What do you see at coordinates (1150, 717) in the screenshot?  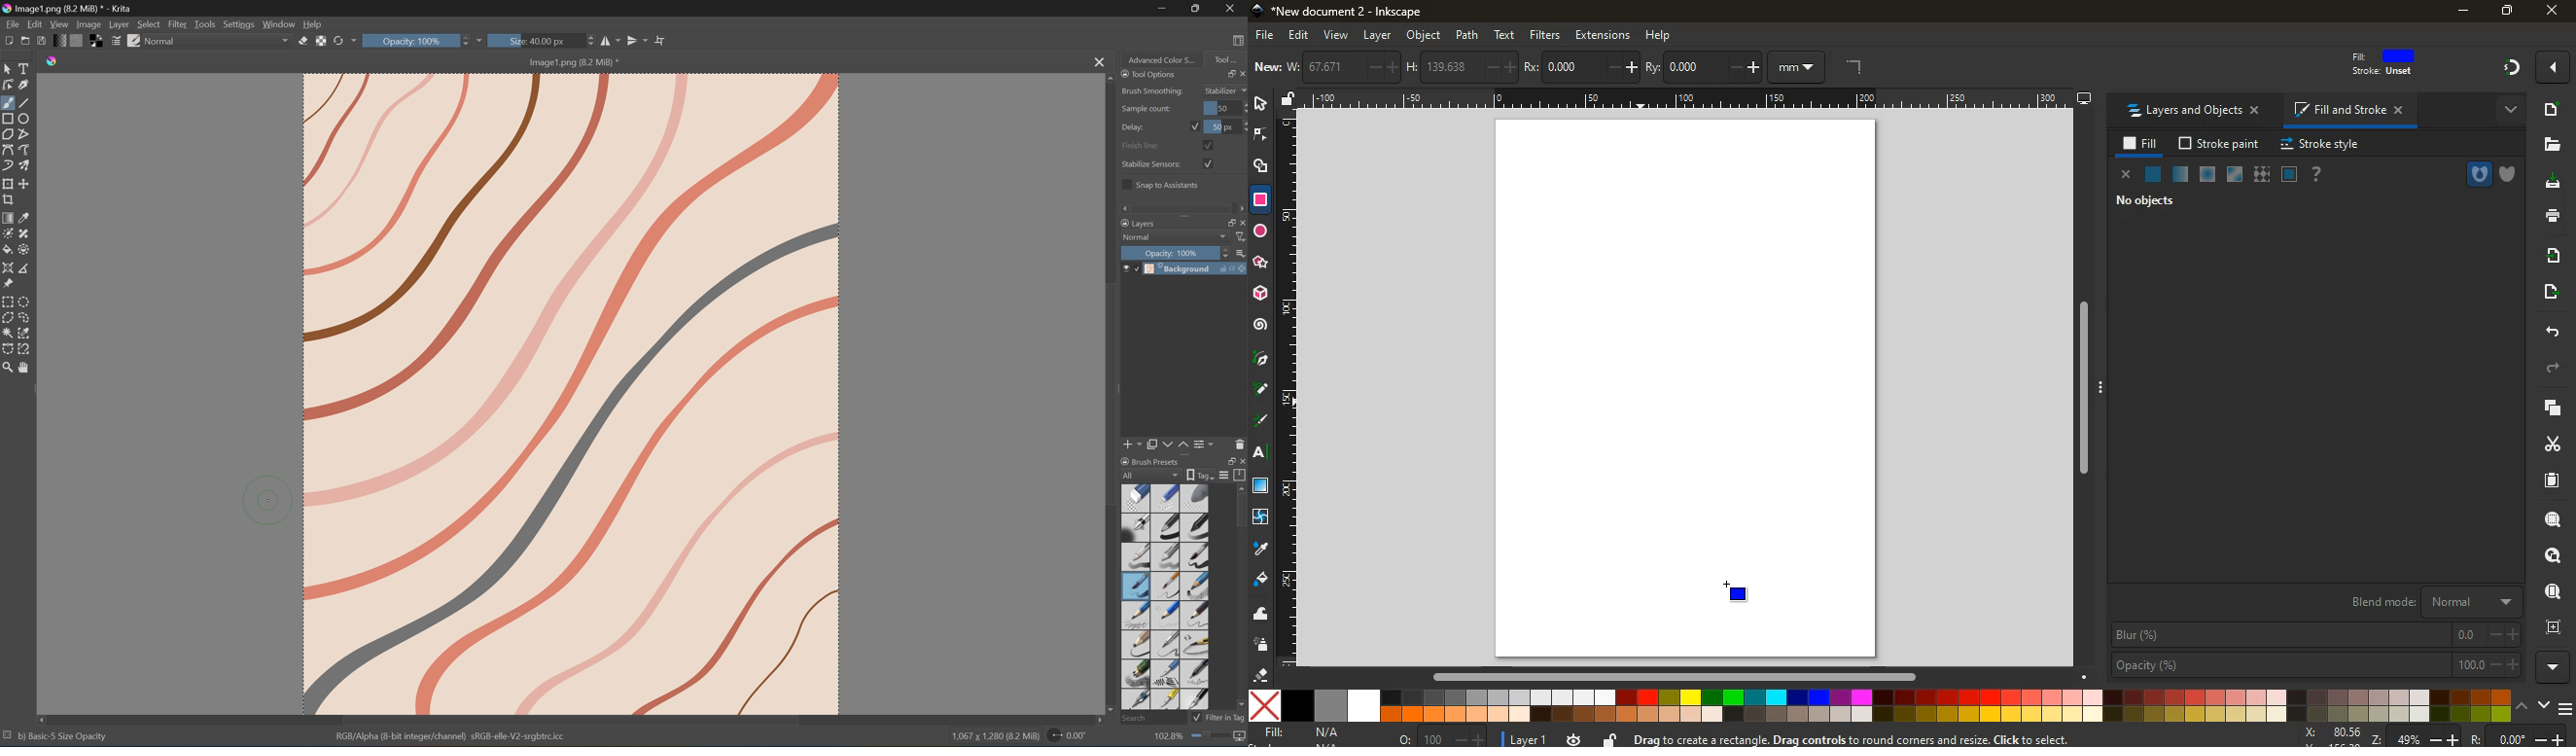 I see `Search` at bounding box center [1150, 717].